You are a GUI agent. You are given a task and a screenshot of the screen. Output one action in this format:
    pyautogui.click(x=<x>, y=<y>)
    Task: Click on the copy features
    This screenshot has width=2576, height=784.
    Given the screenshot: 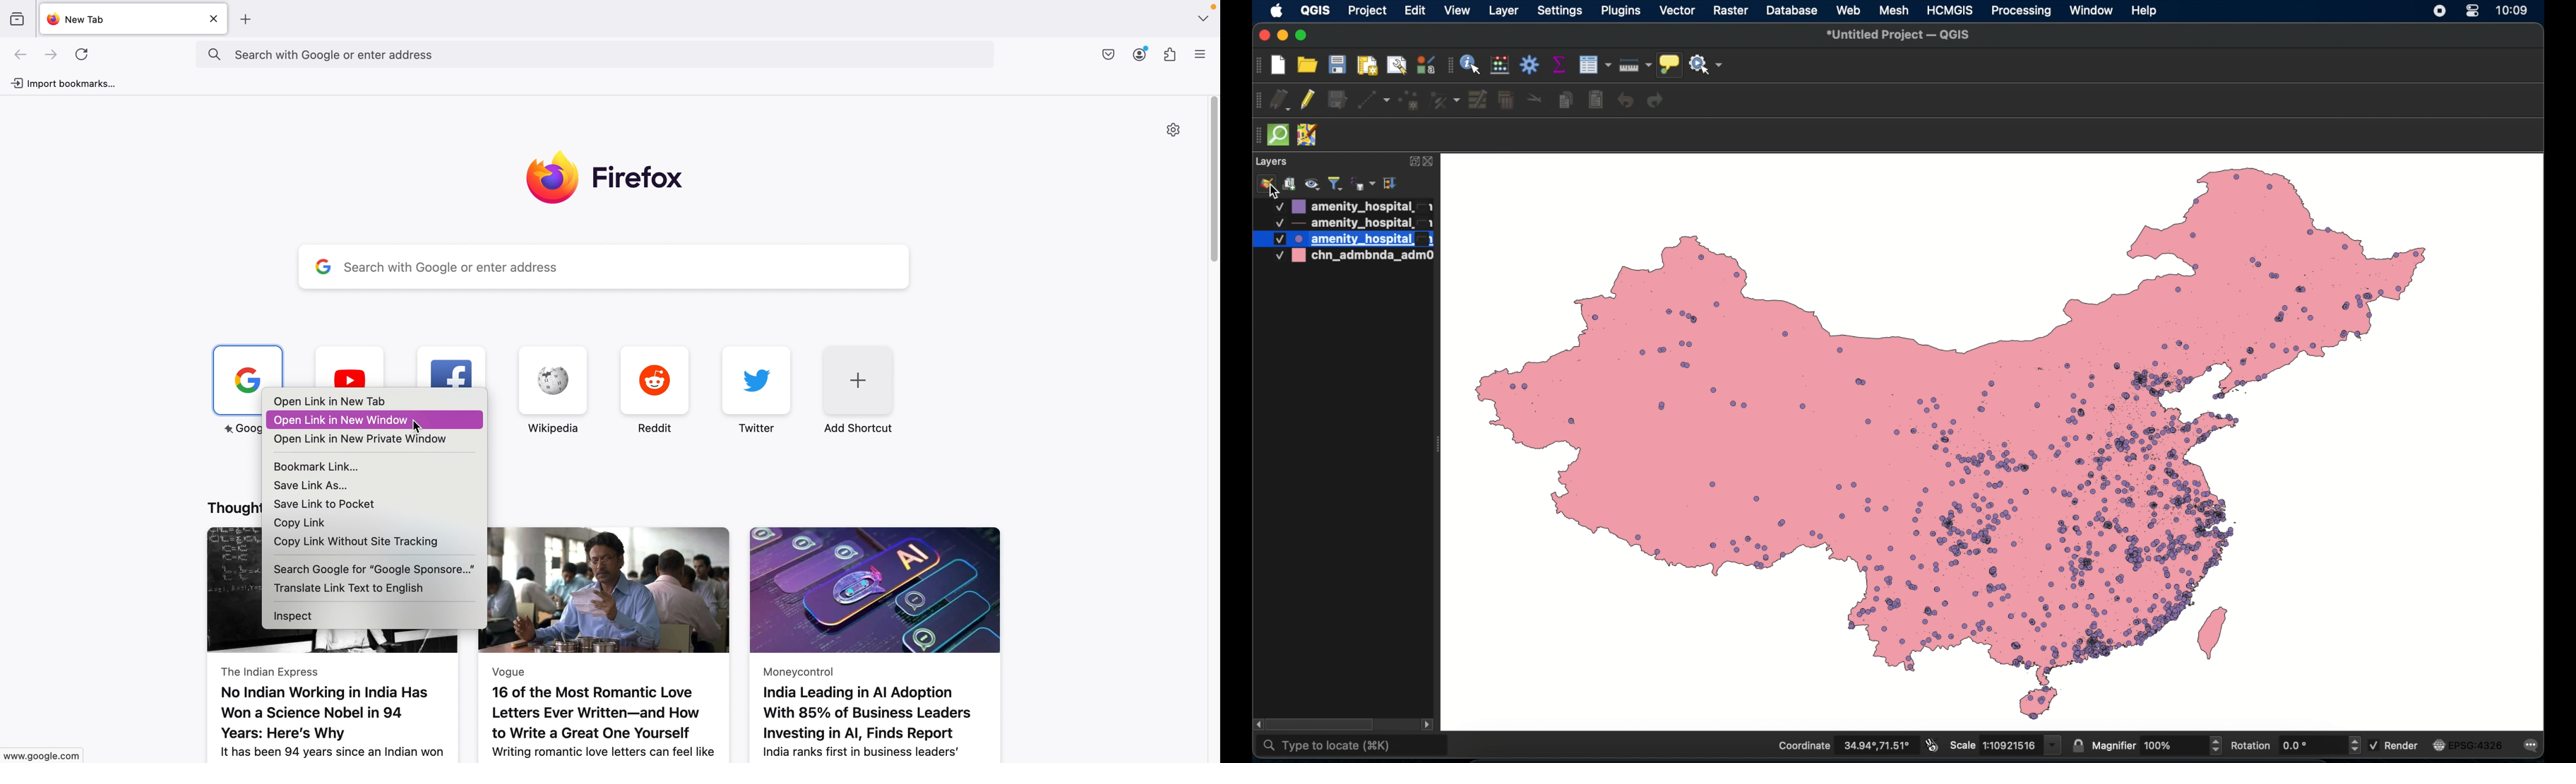 What is the action you would take?
    pyautogui.click(x=1566, y=100)
    